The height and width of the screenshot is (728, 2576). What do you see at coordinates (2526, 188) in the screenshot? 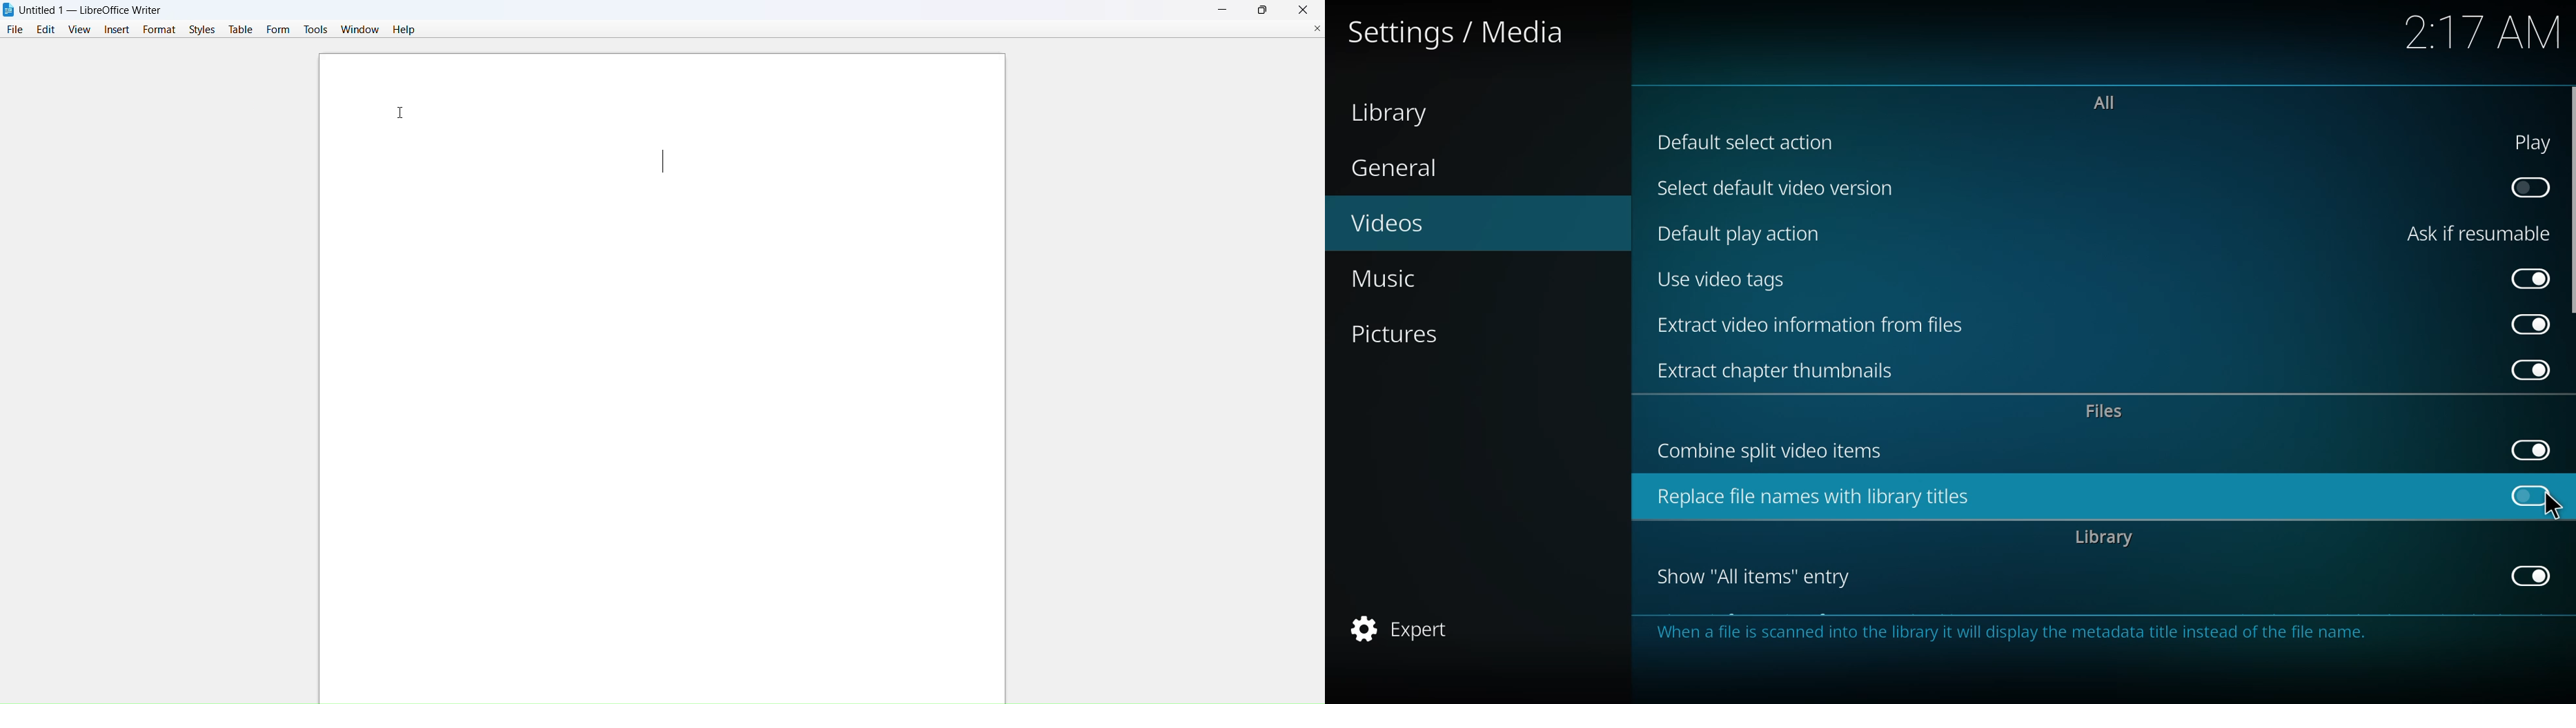
I see `click to enable` at bounding box center [2526, 188].